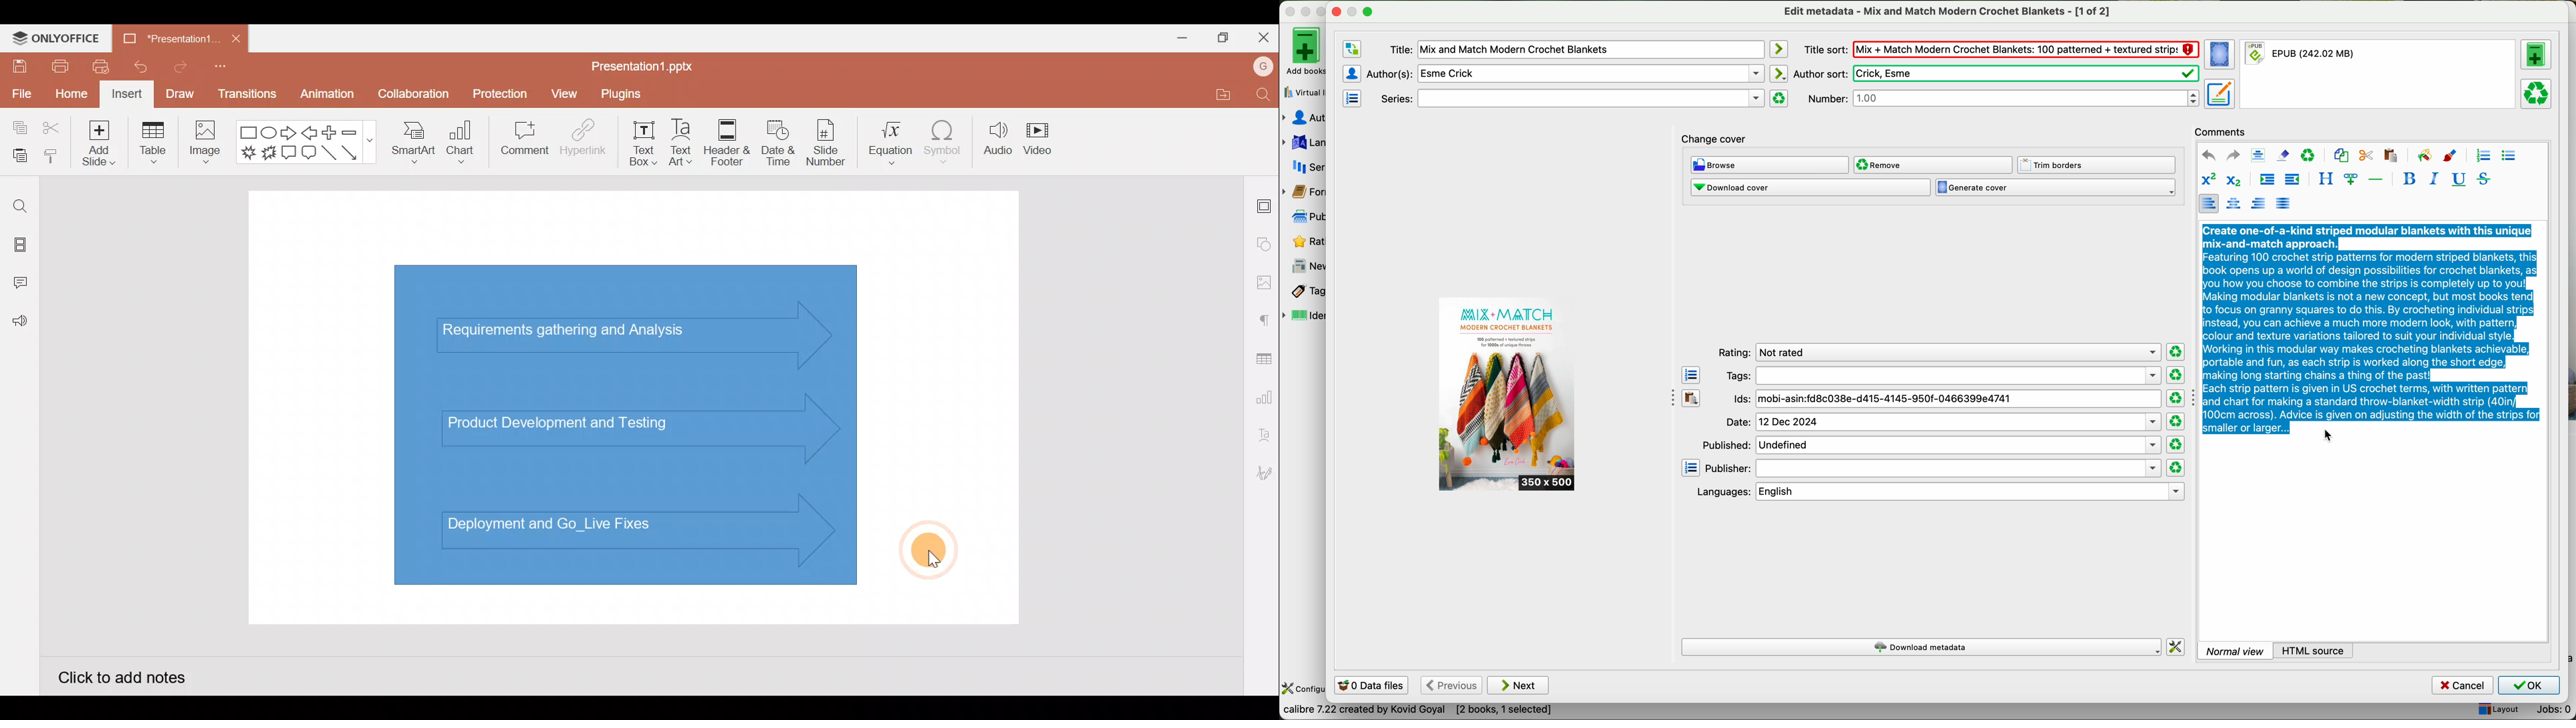 This screenshot has height=728, width=2576. Describe the element at coordinates (57, 38) in the screenshot. I see `ONLYOFFICE` at that location.